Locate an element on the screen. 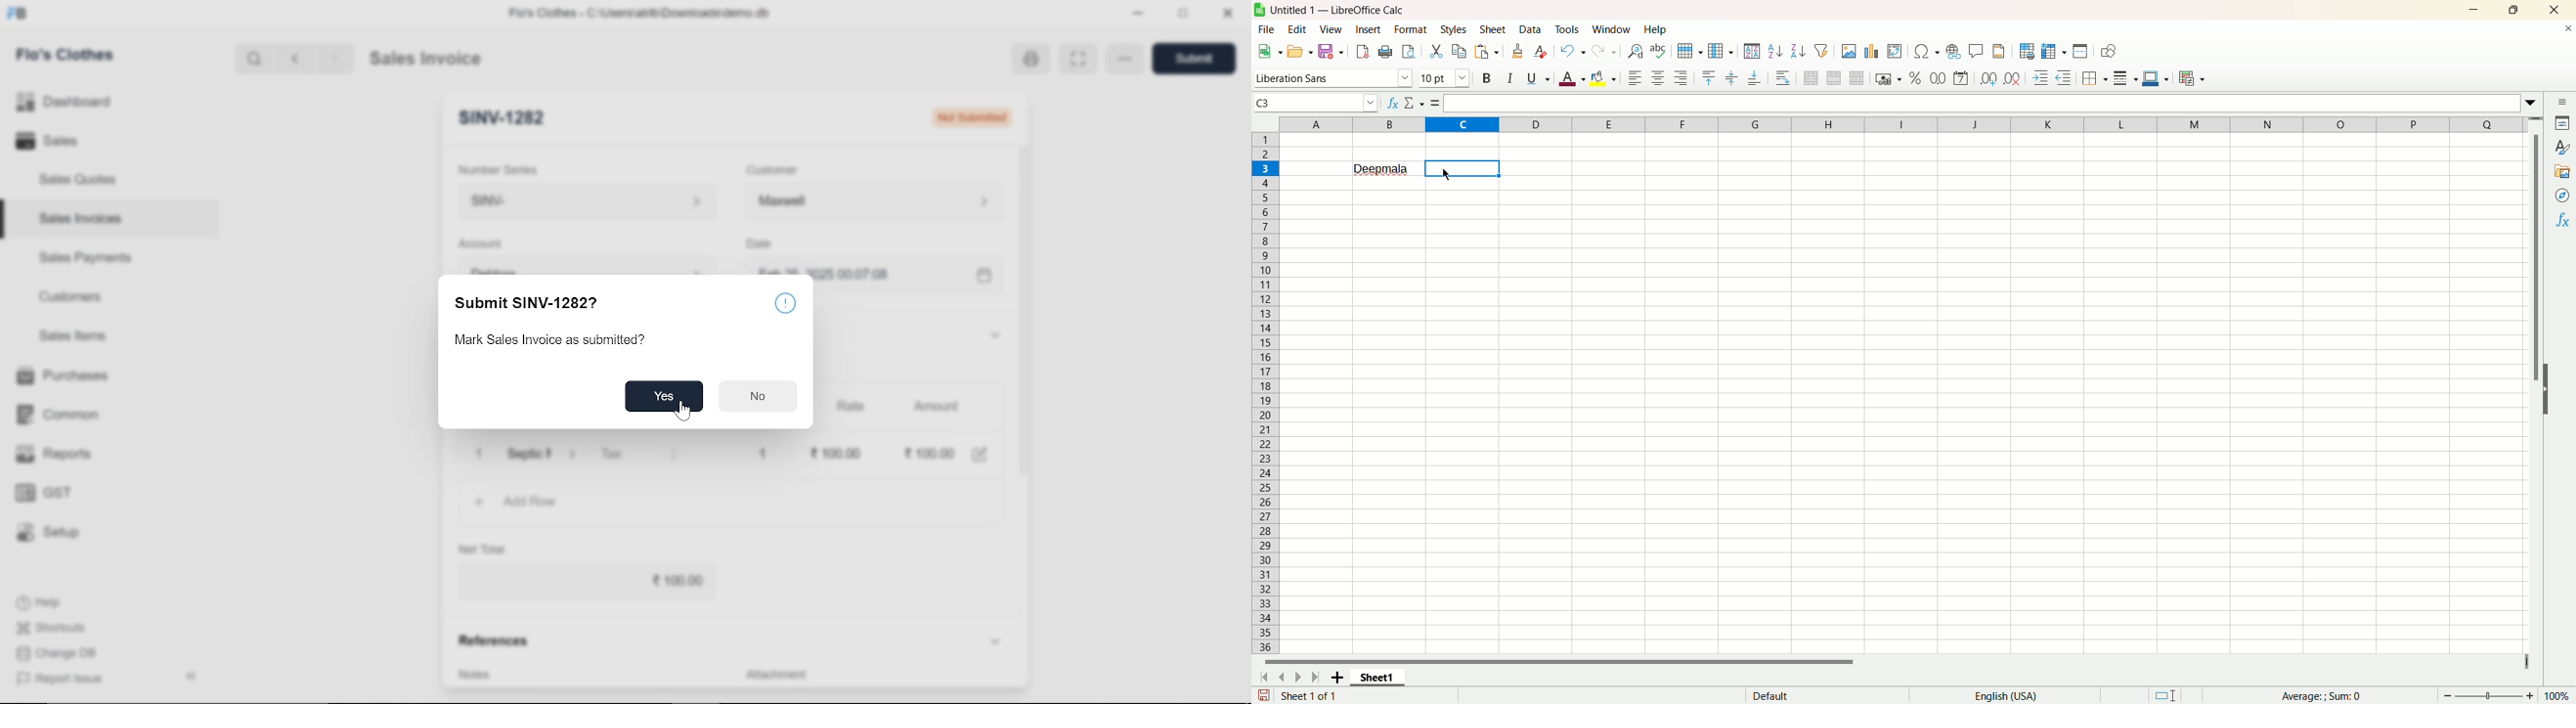  Undo is located at coordinates (1574, 50).